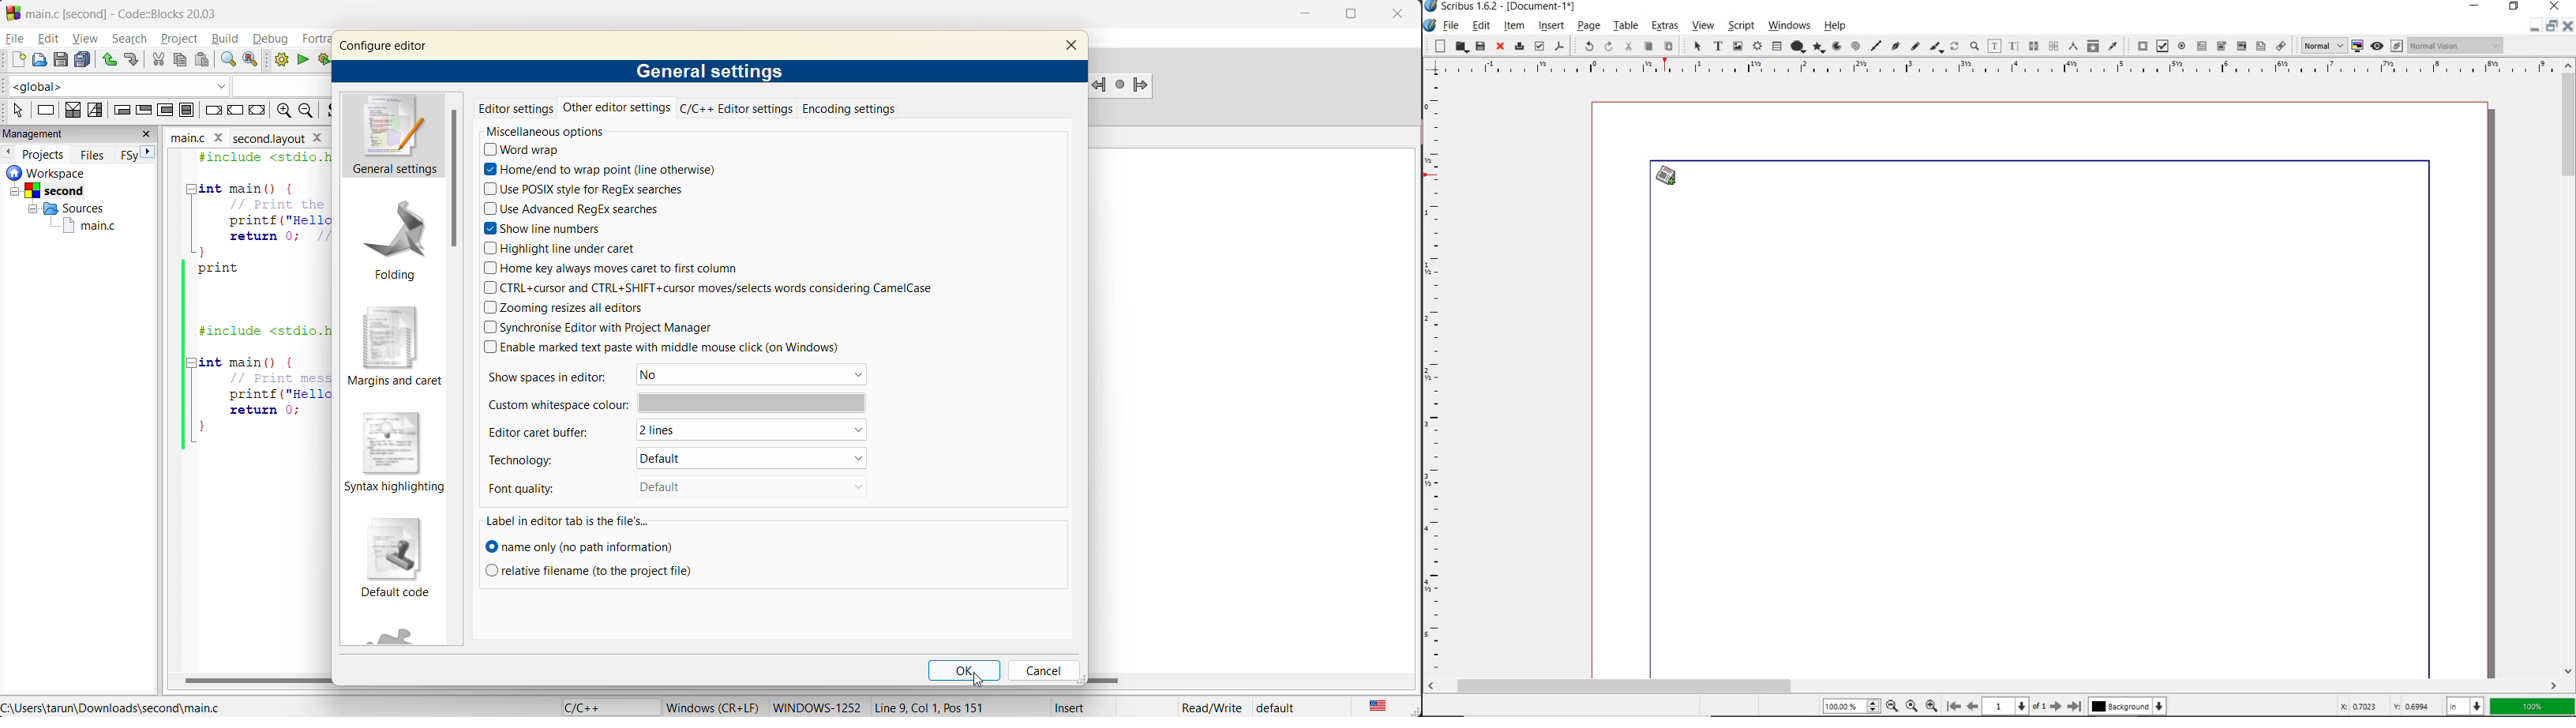  What do you see at coordinates (14, 111) in the screenshot?
I see `select` at bounding box center [14, 111].